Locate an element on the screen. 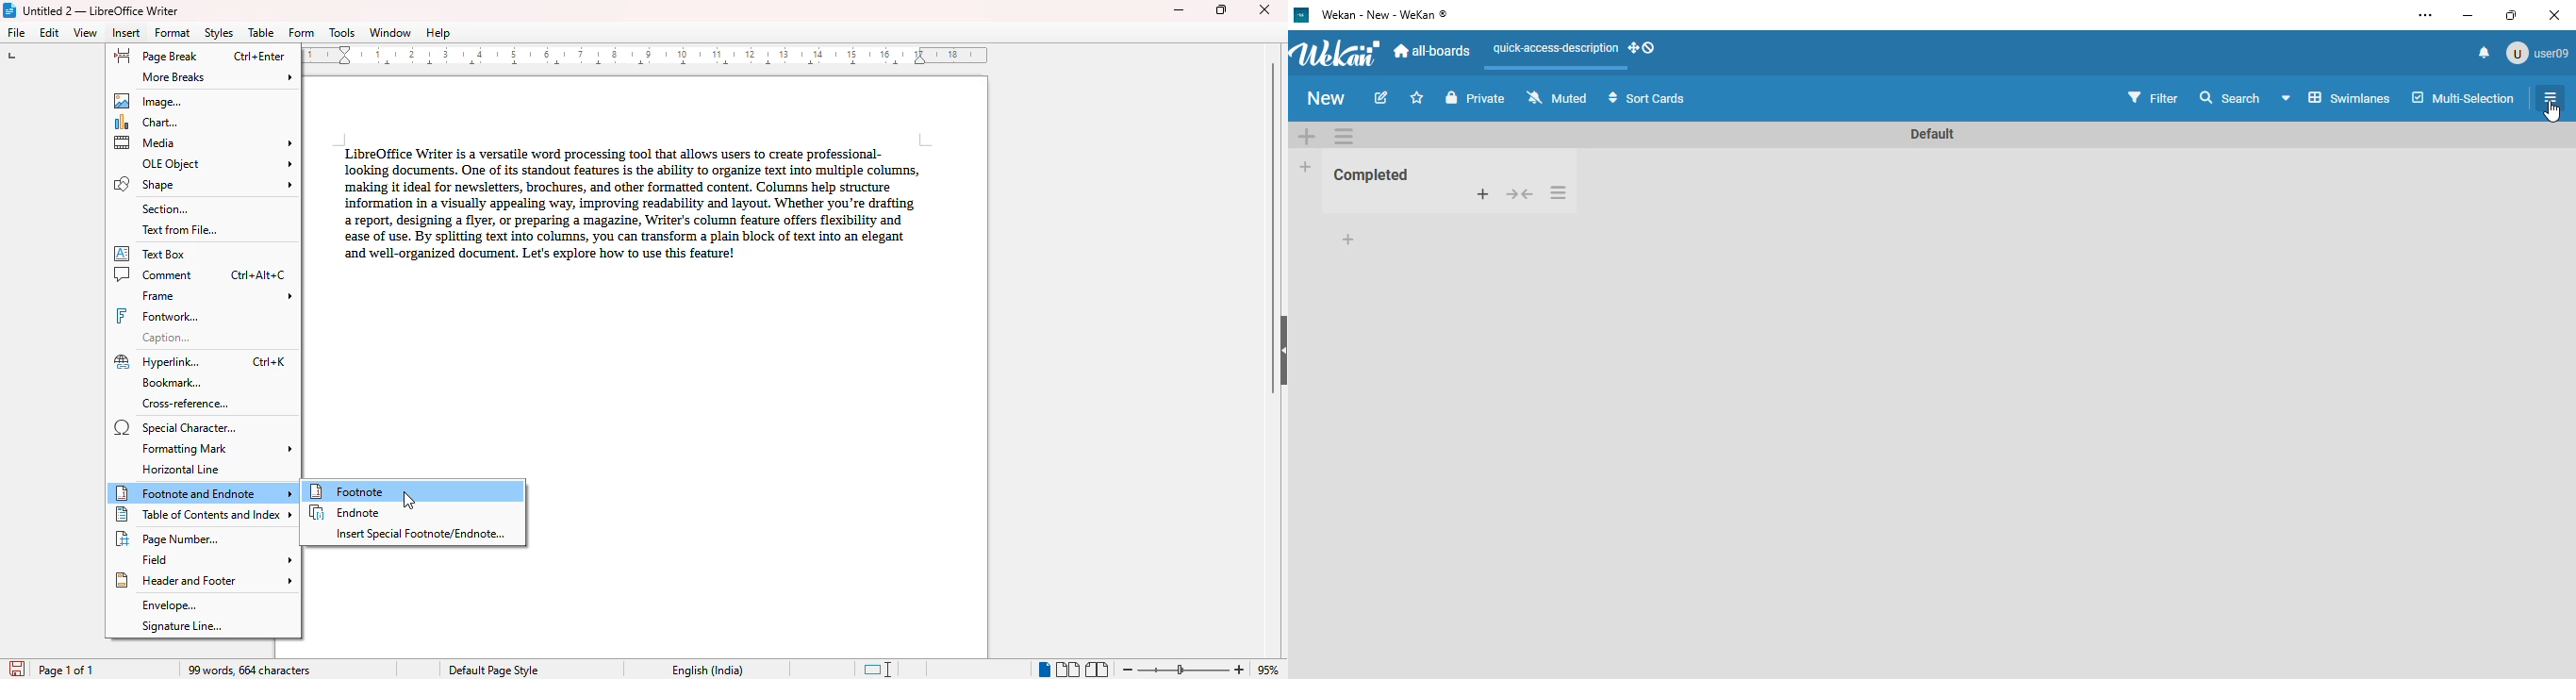  notifications is located at coordinates (2481, 52).